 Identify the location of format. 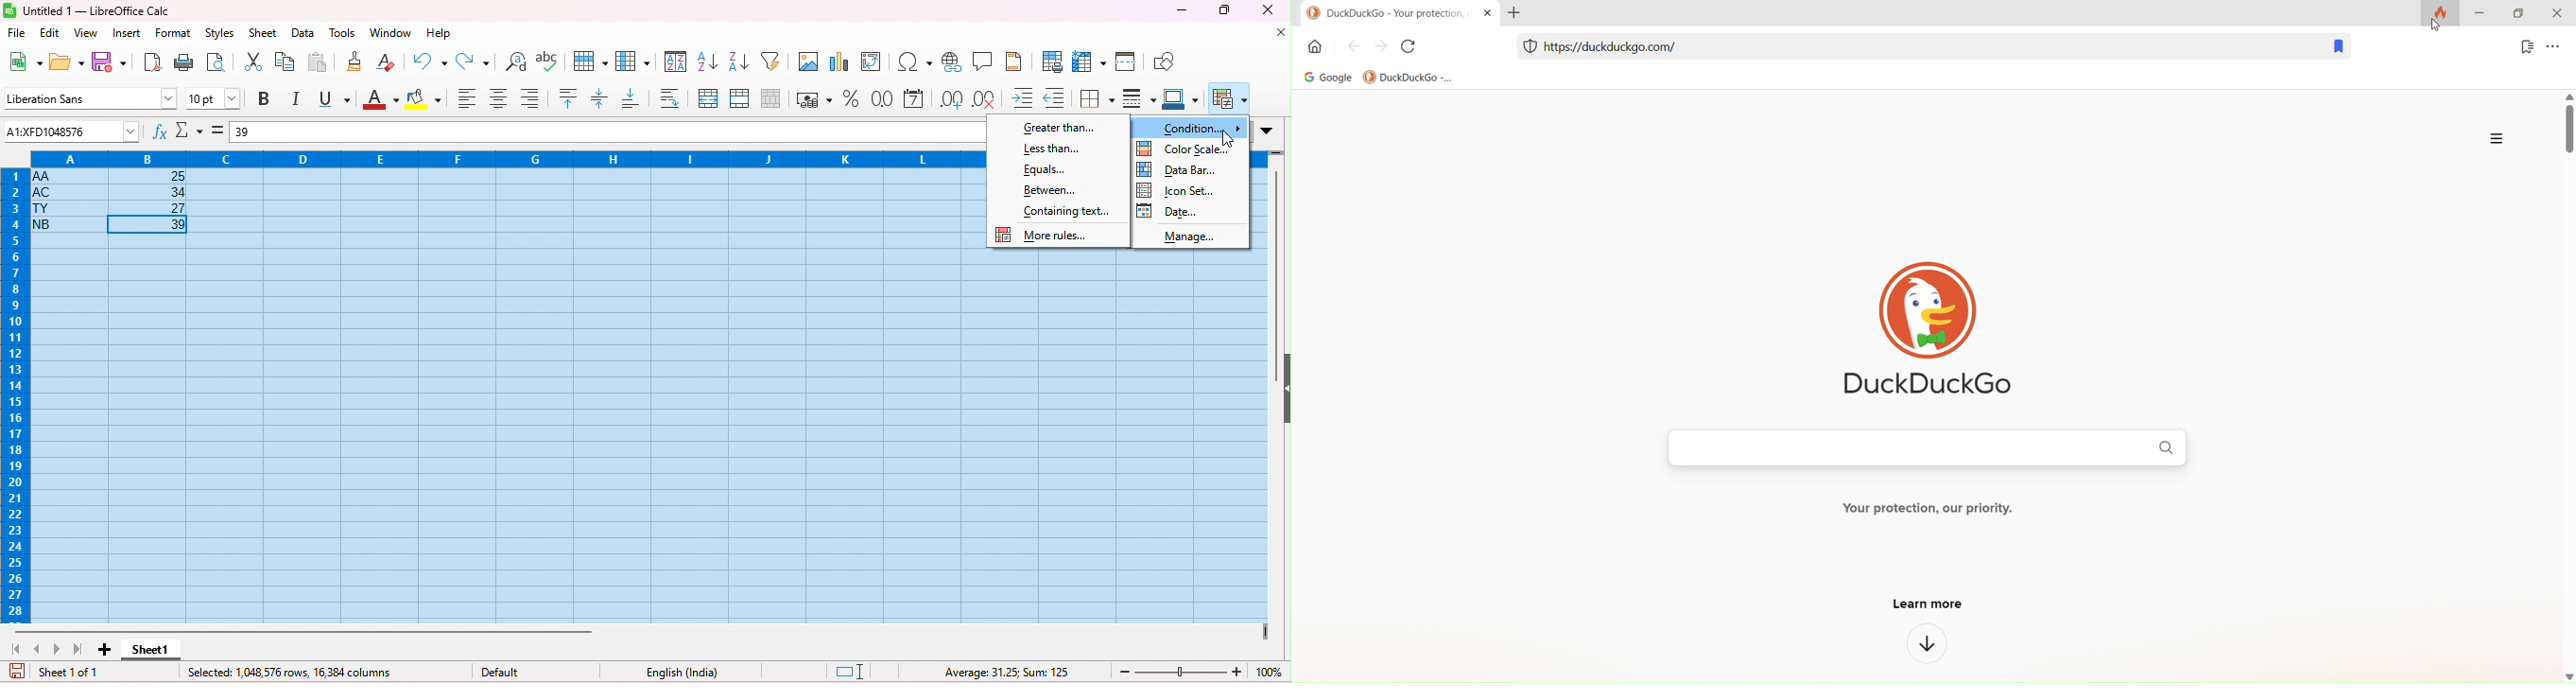
(174, 34).